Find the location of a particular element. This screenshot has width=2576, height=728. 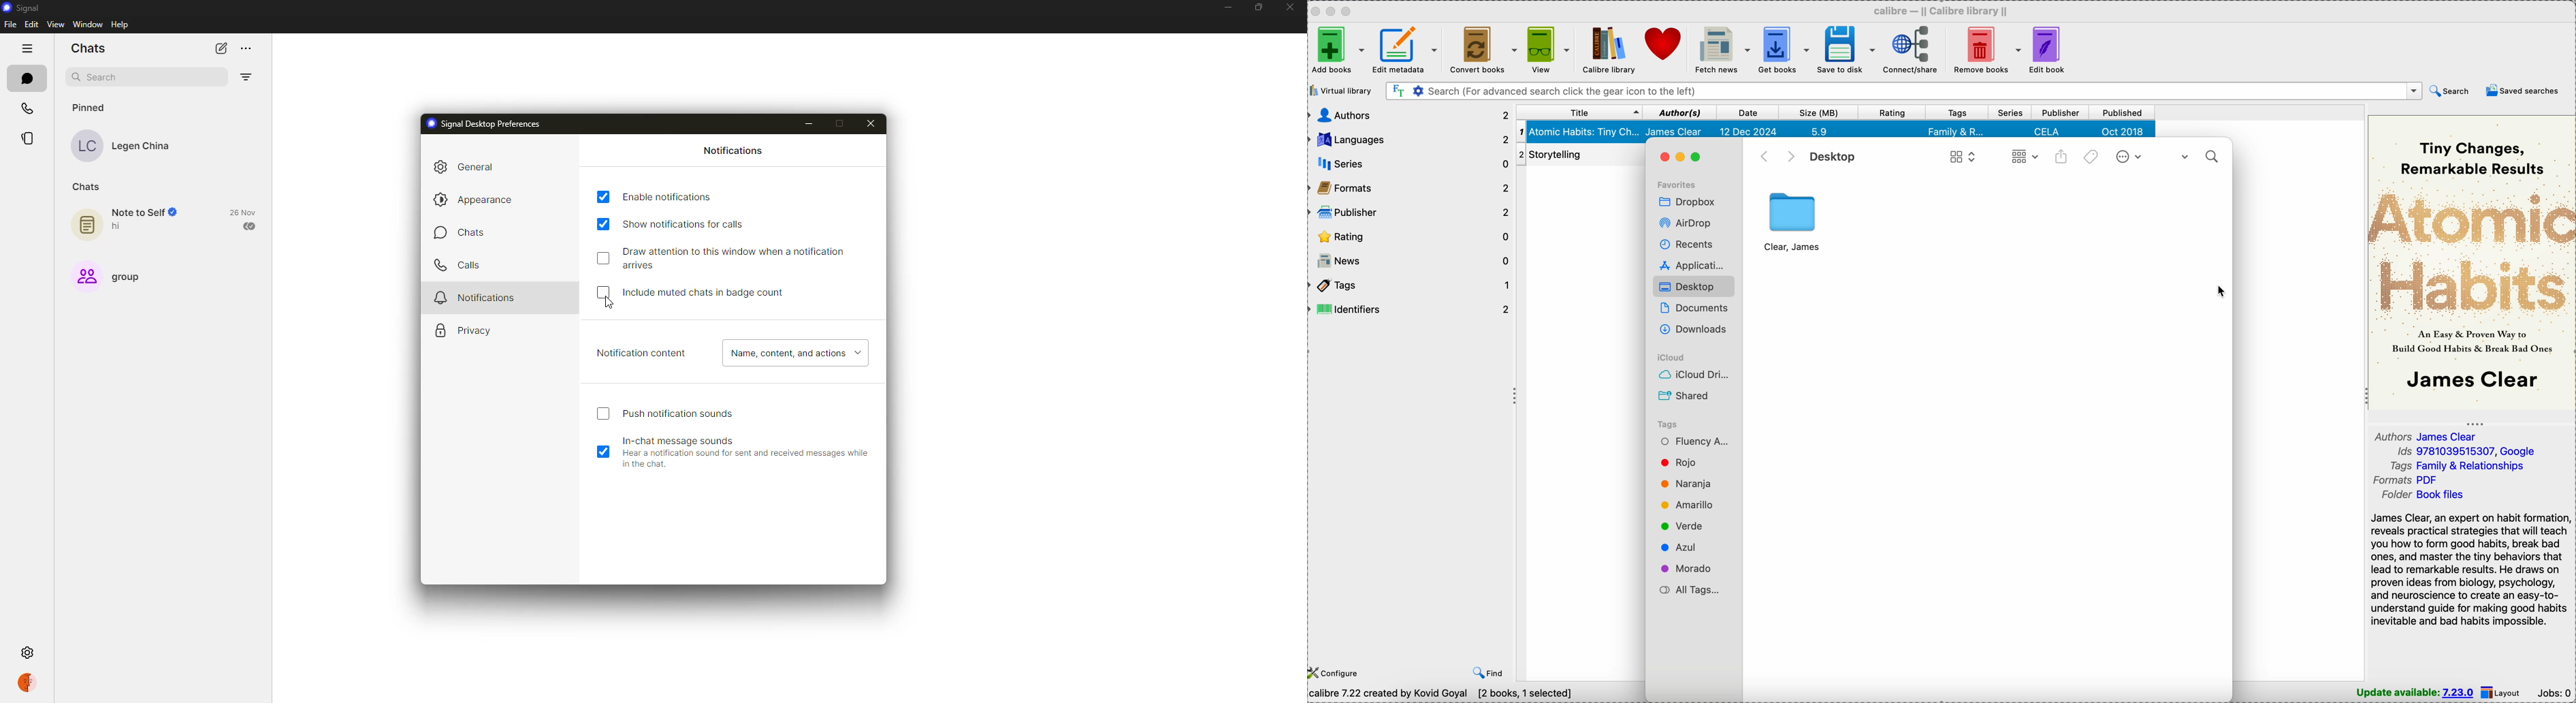

fetch news is located at coordinates (1720, 49).